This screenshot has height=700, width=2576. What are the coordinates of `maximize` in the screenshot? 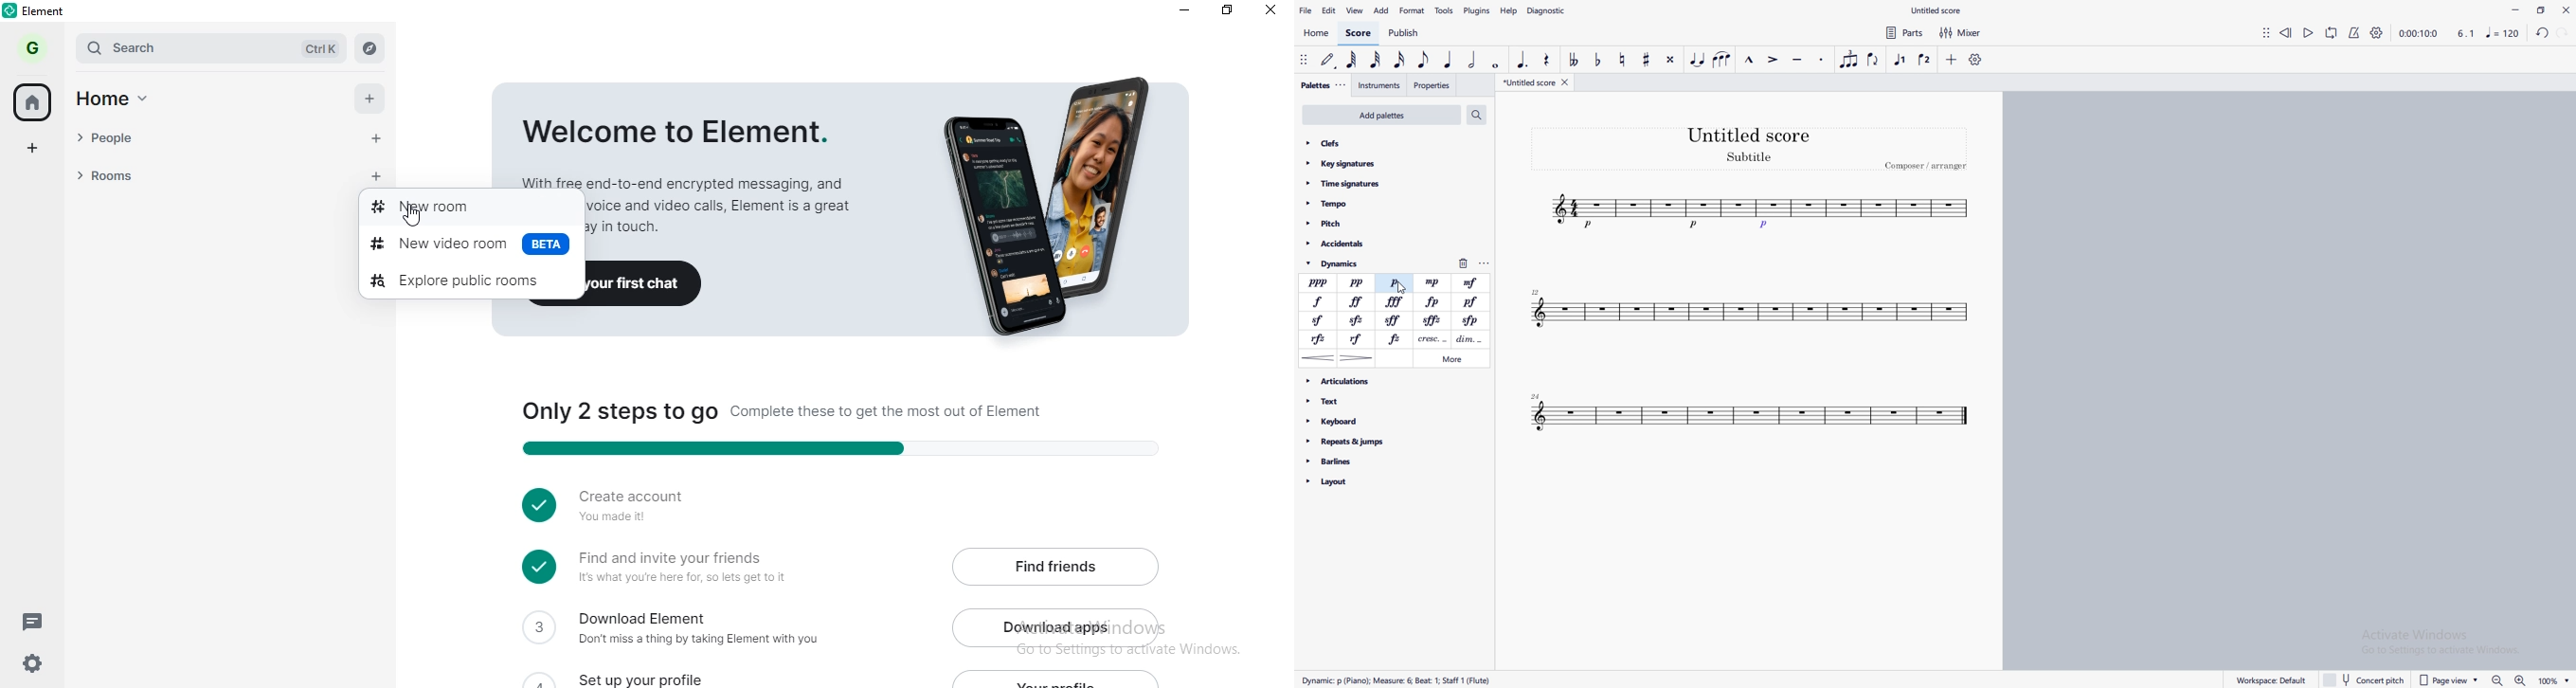 It's located at (2542, 9).